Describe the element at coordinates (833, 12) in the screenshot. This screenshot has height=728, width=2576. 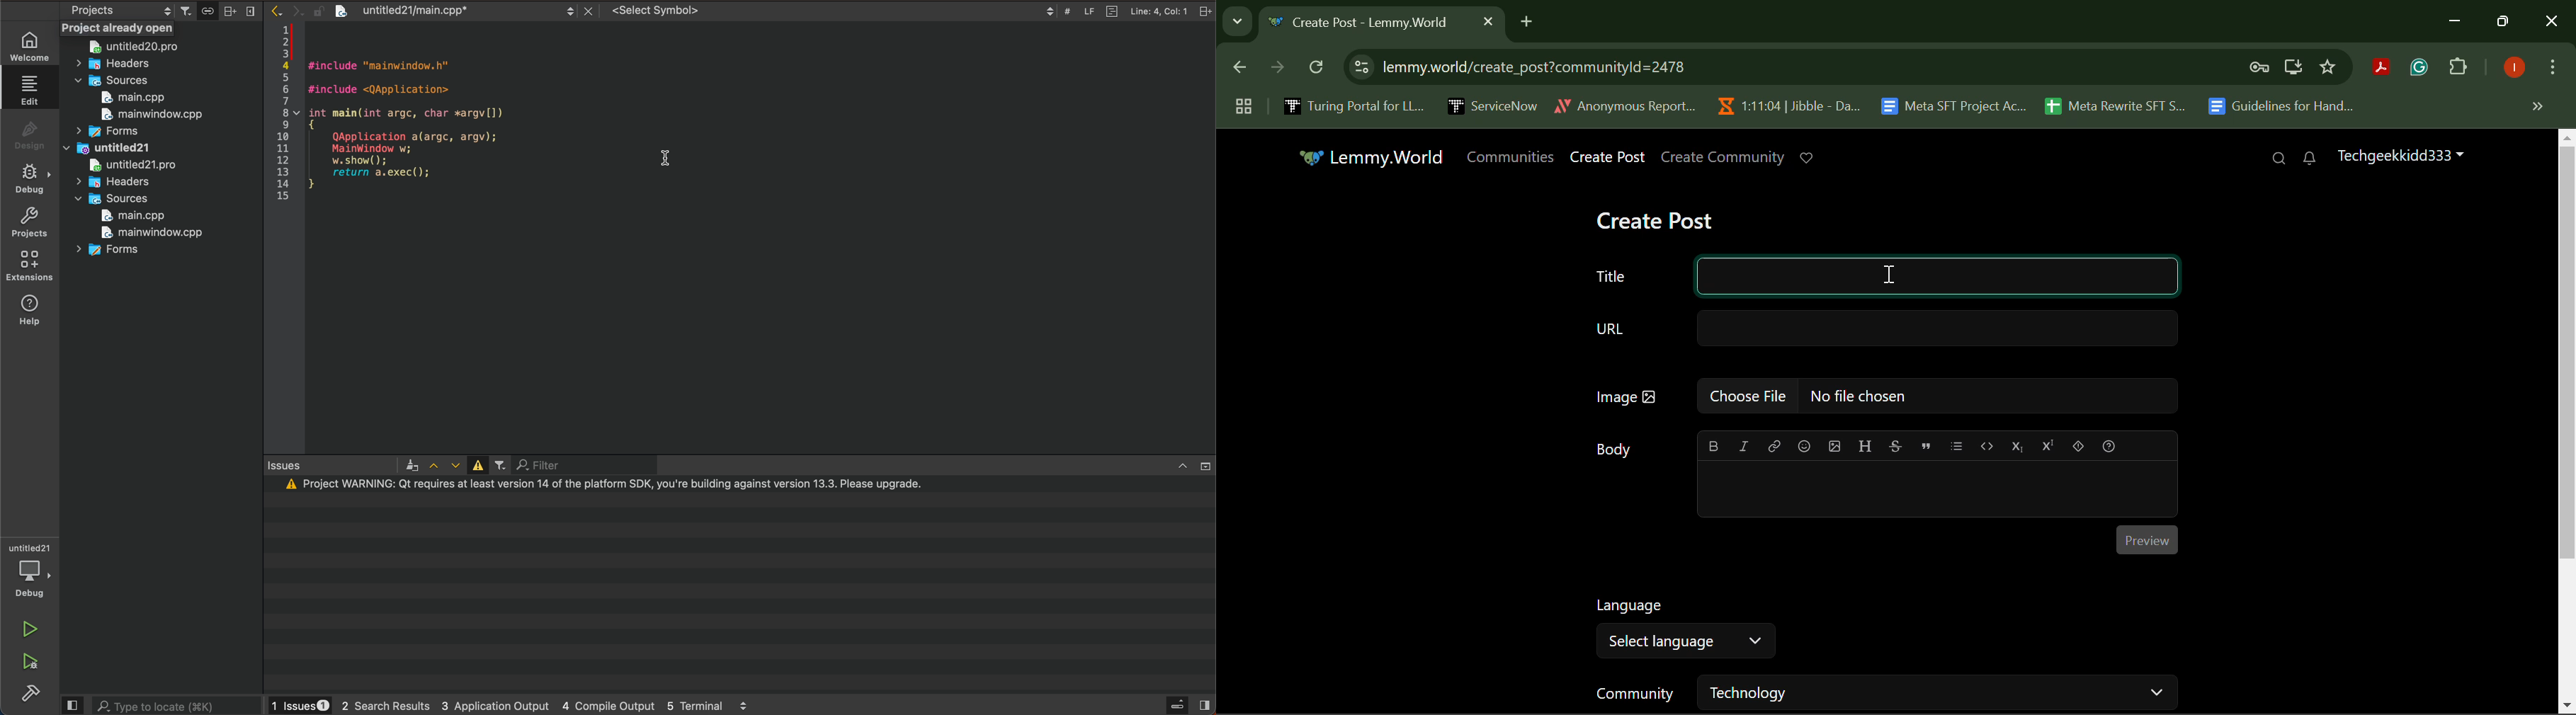
I see `symbol` at that location.